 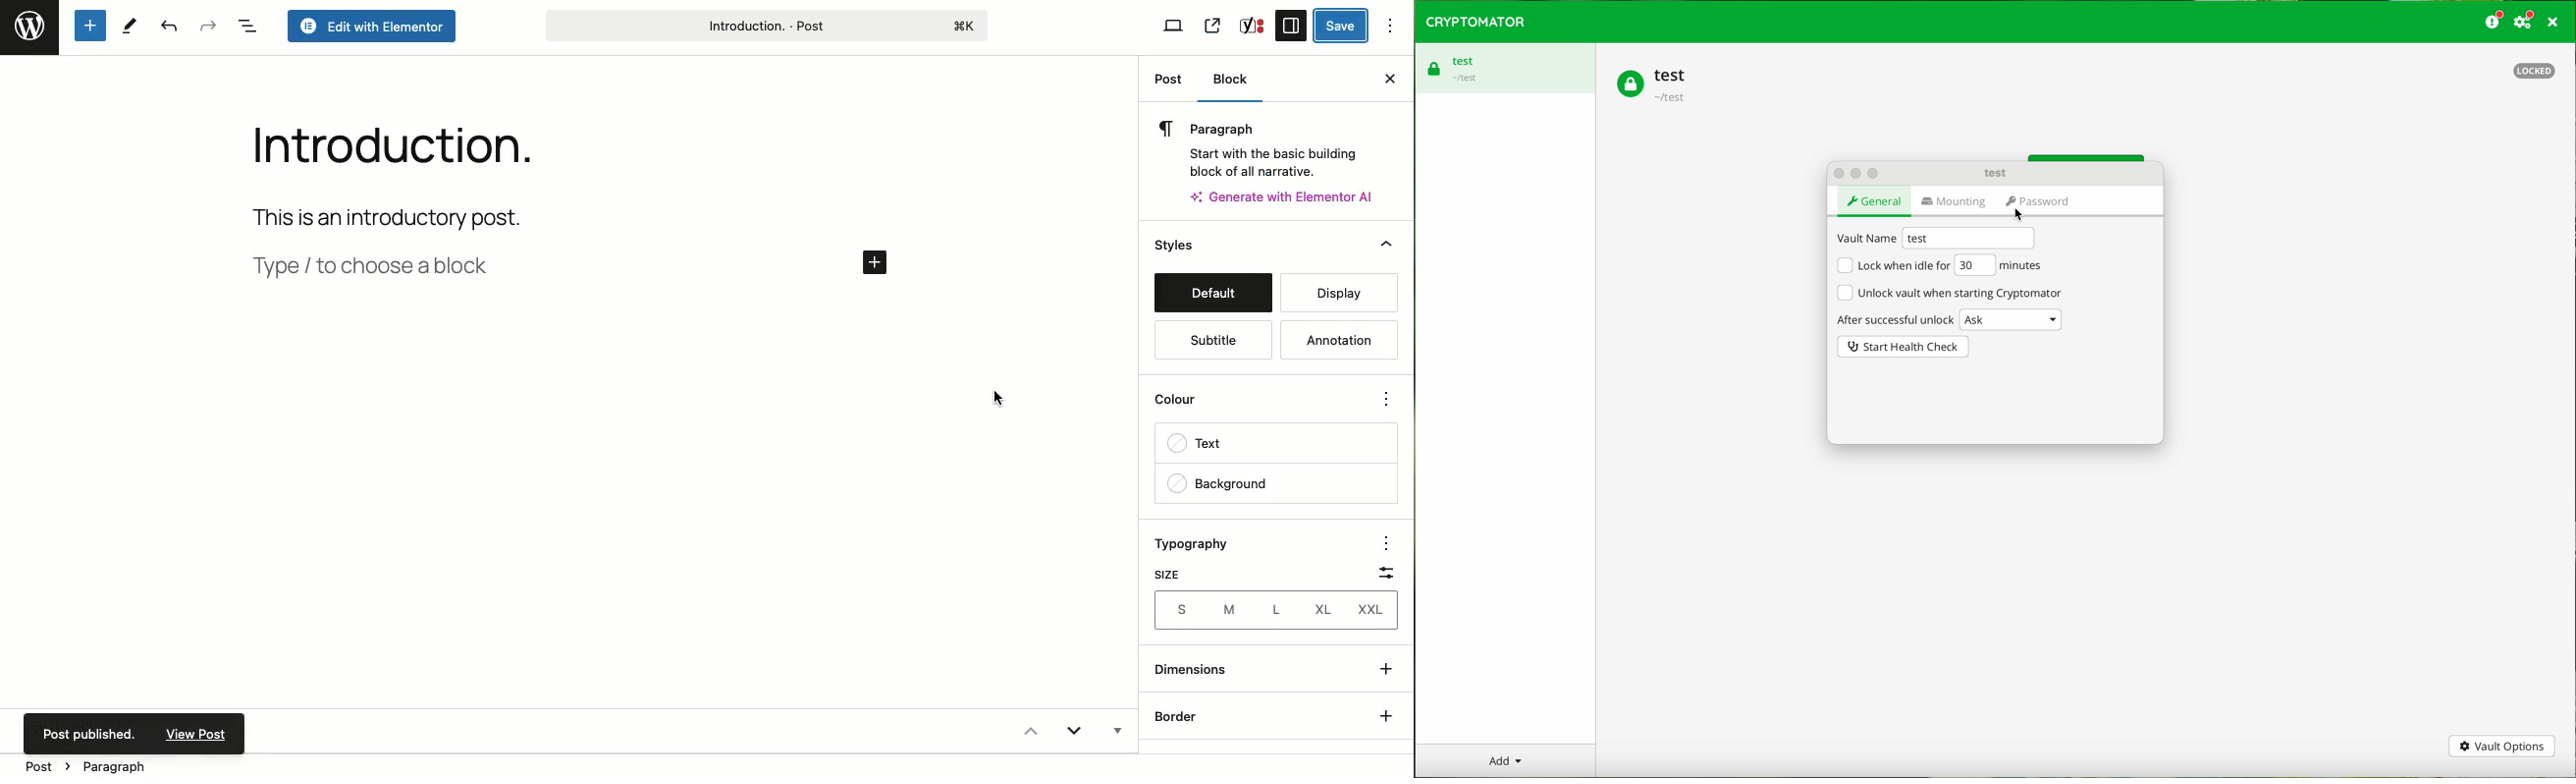 I want to click on Undo, so click(x=167, y=28).